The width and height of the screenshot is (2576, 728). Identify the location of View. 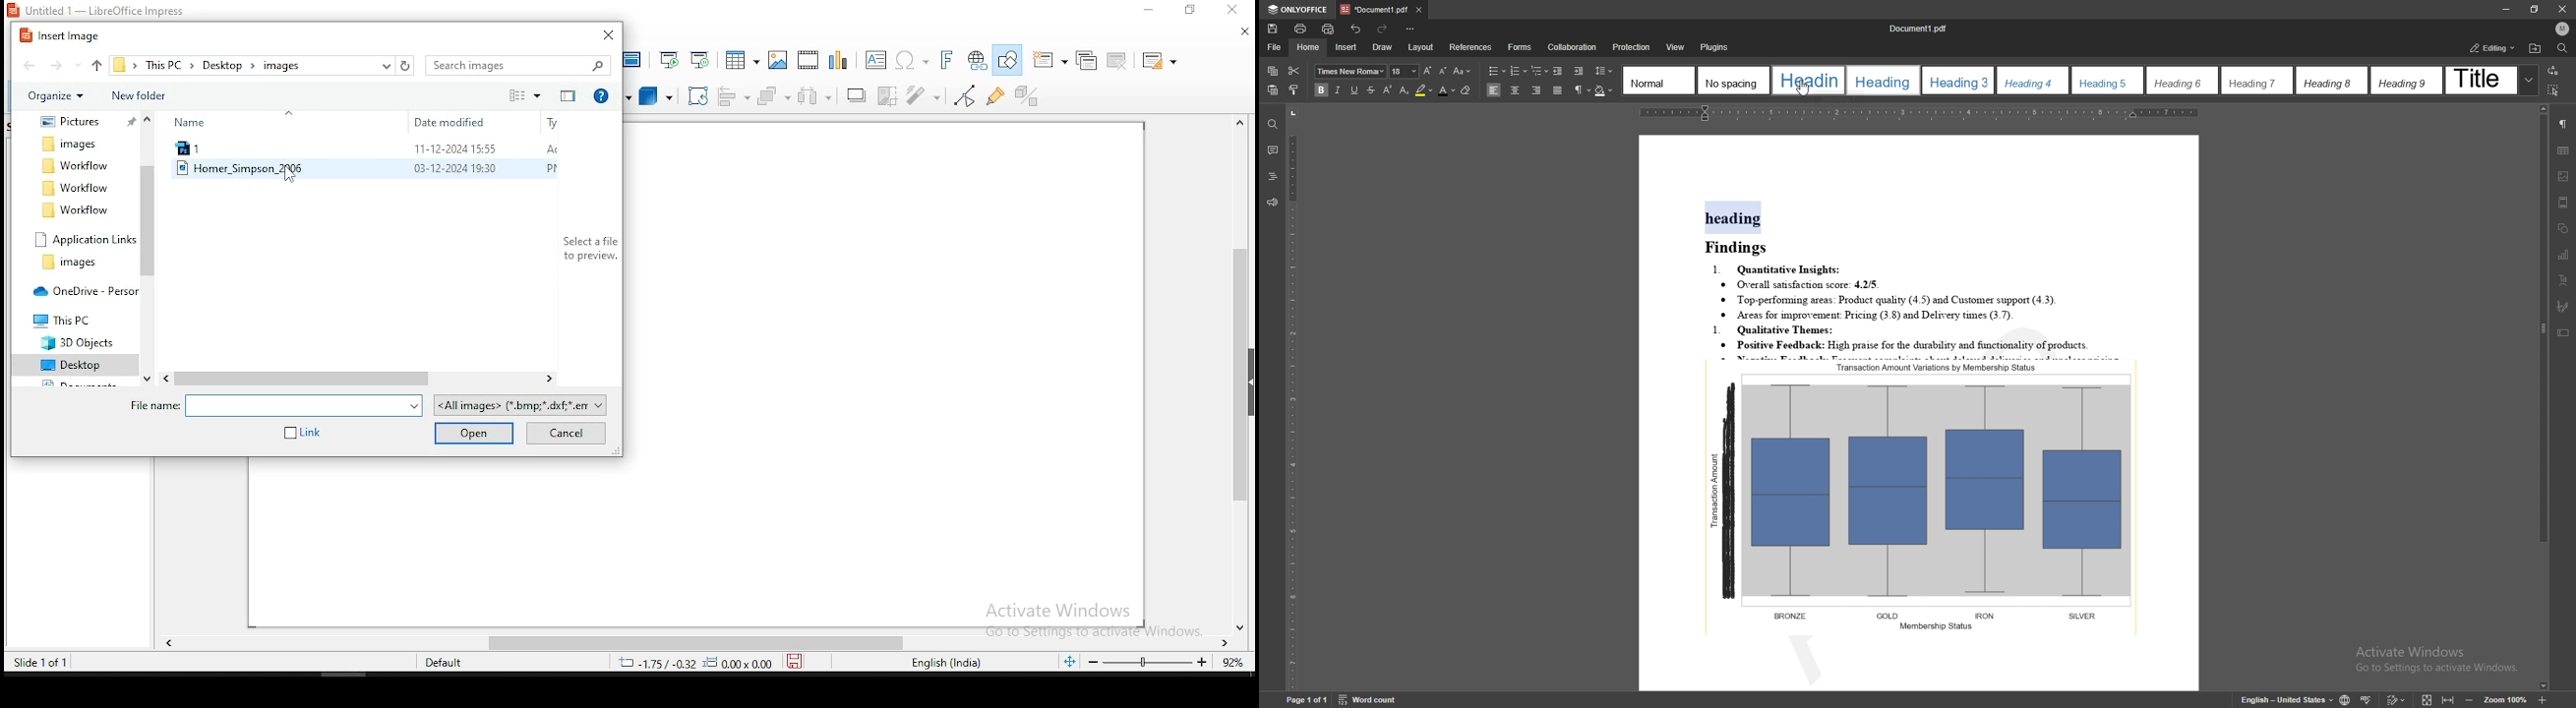
(1674, 47).